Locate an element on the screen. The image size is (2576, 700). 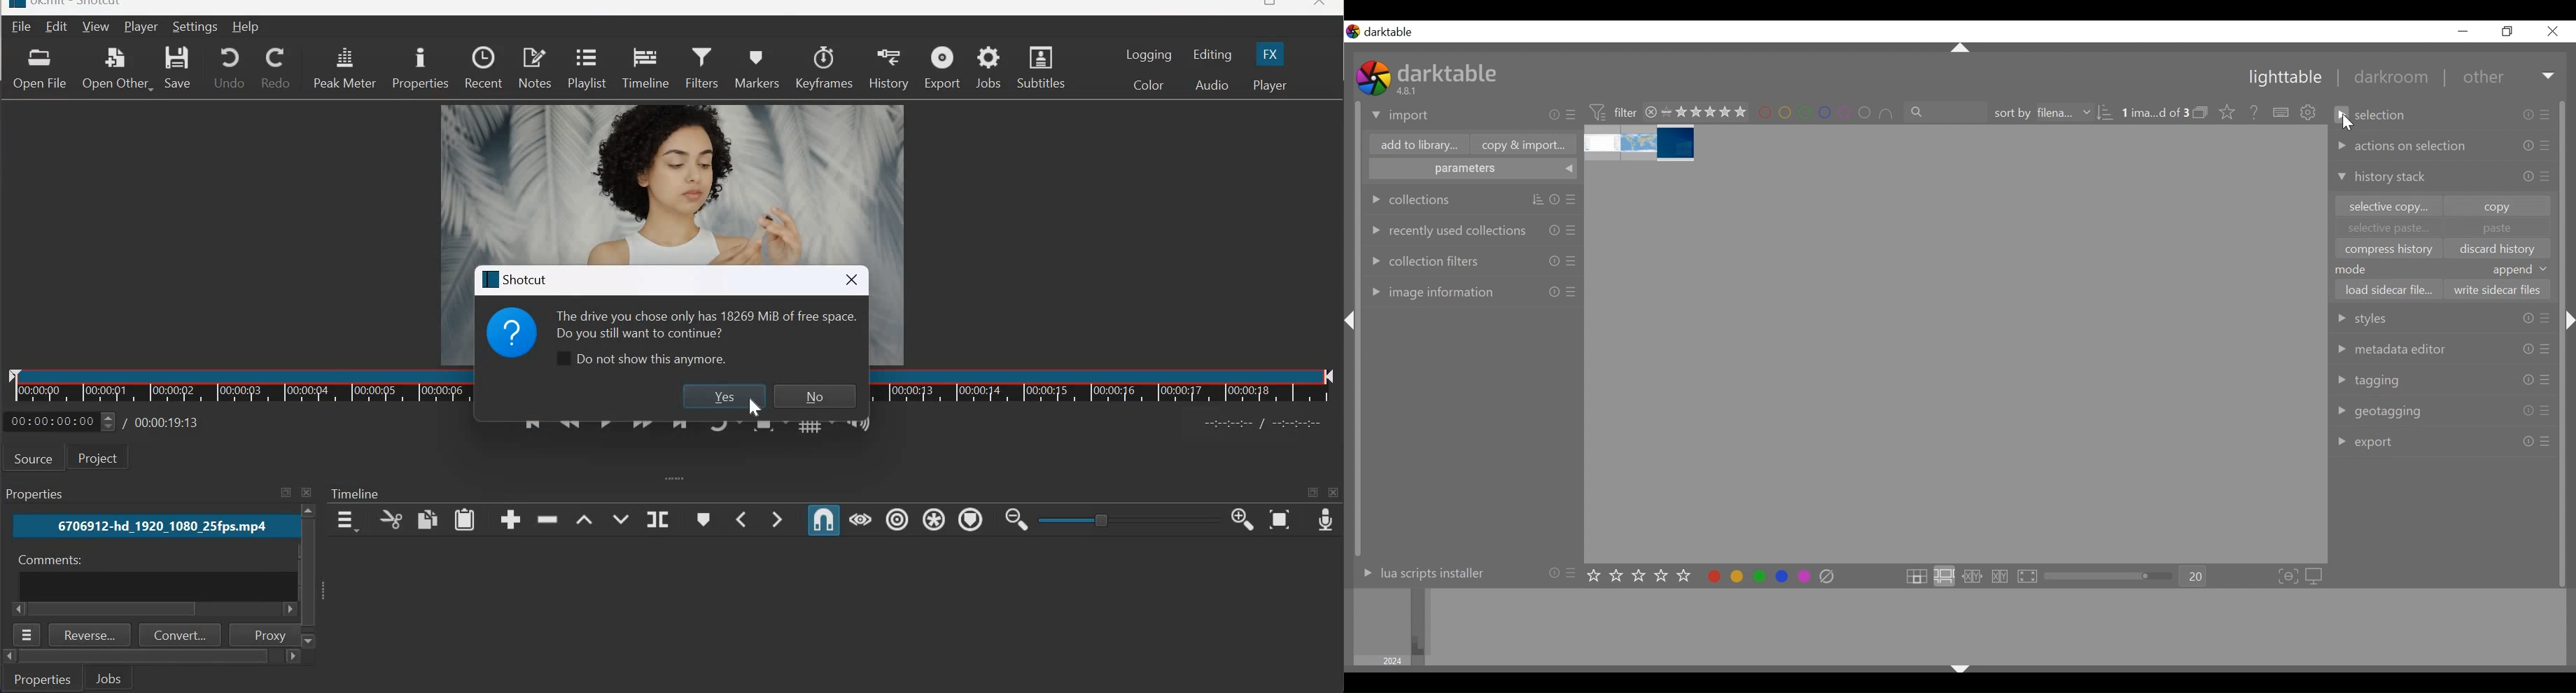
proxy is located at coordinates (262, 634).